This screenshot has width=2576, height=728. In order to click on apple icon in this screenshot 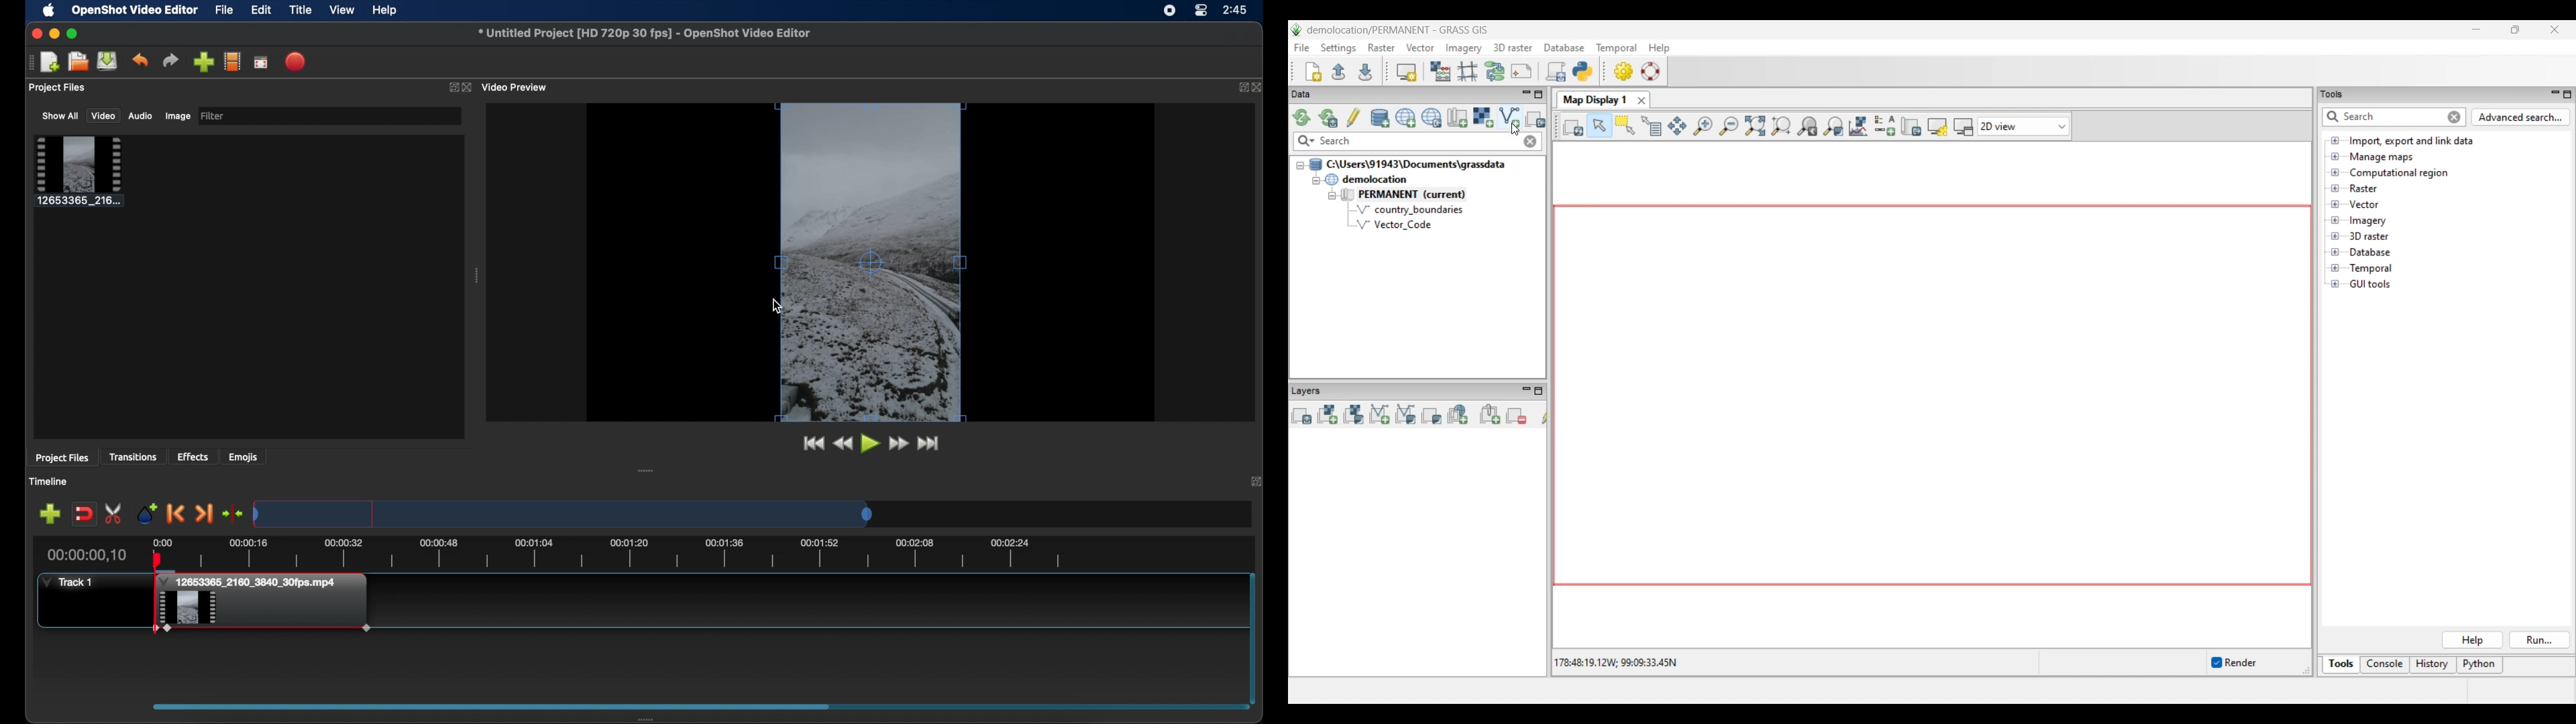, I will do `click(48, 11)`.